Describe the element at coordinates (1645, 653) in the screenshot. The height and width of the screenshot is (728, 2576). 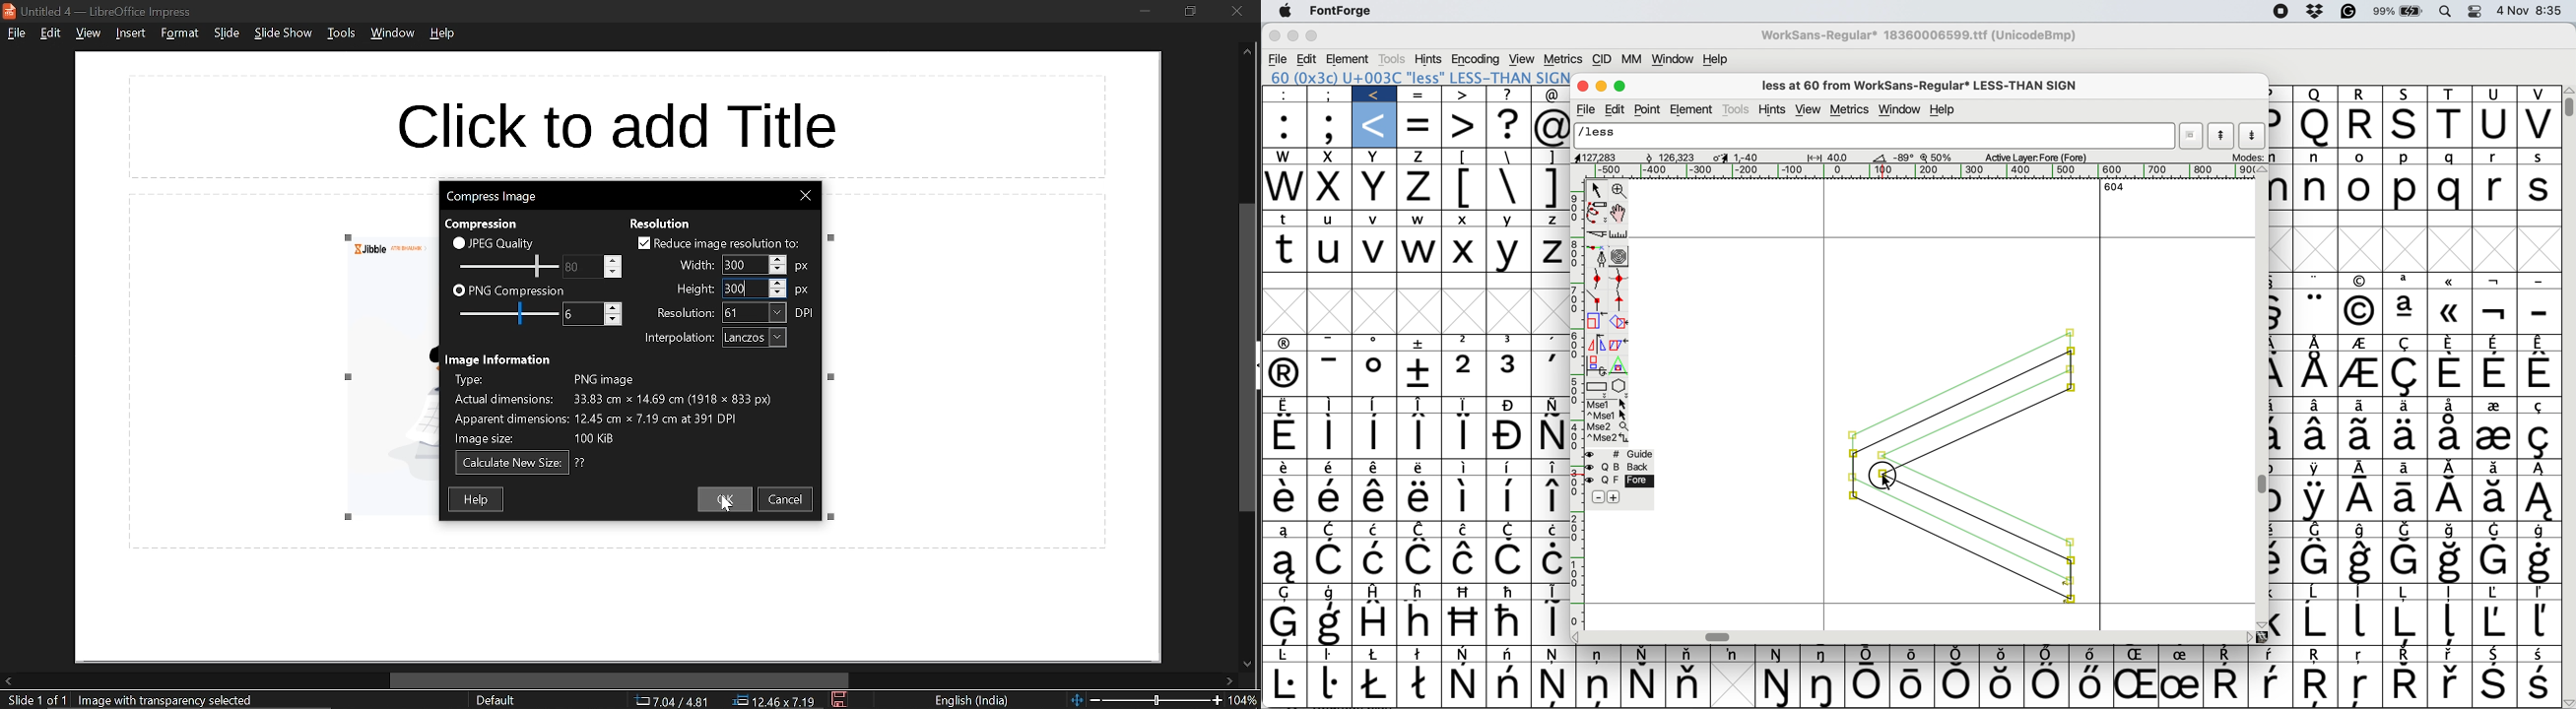
I see `Symbol` at that location.